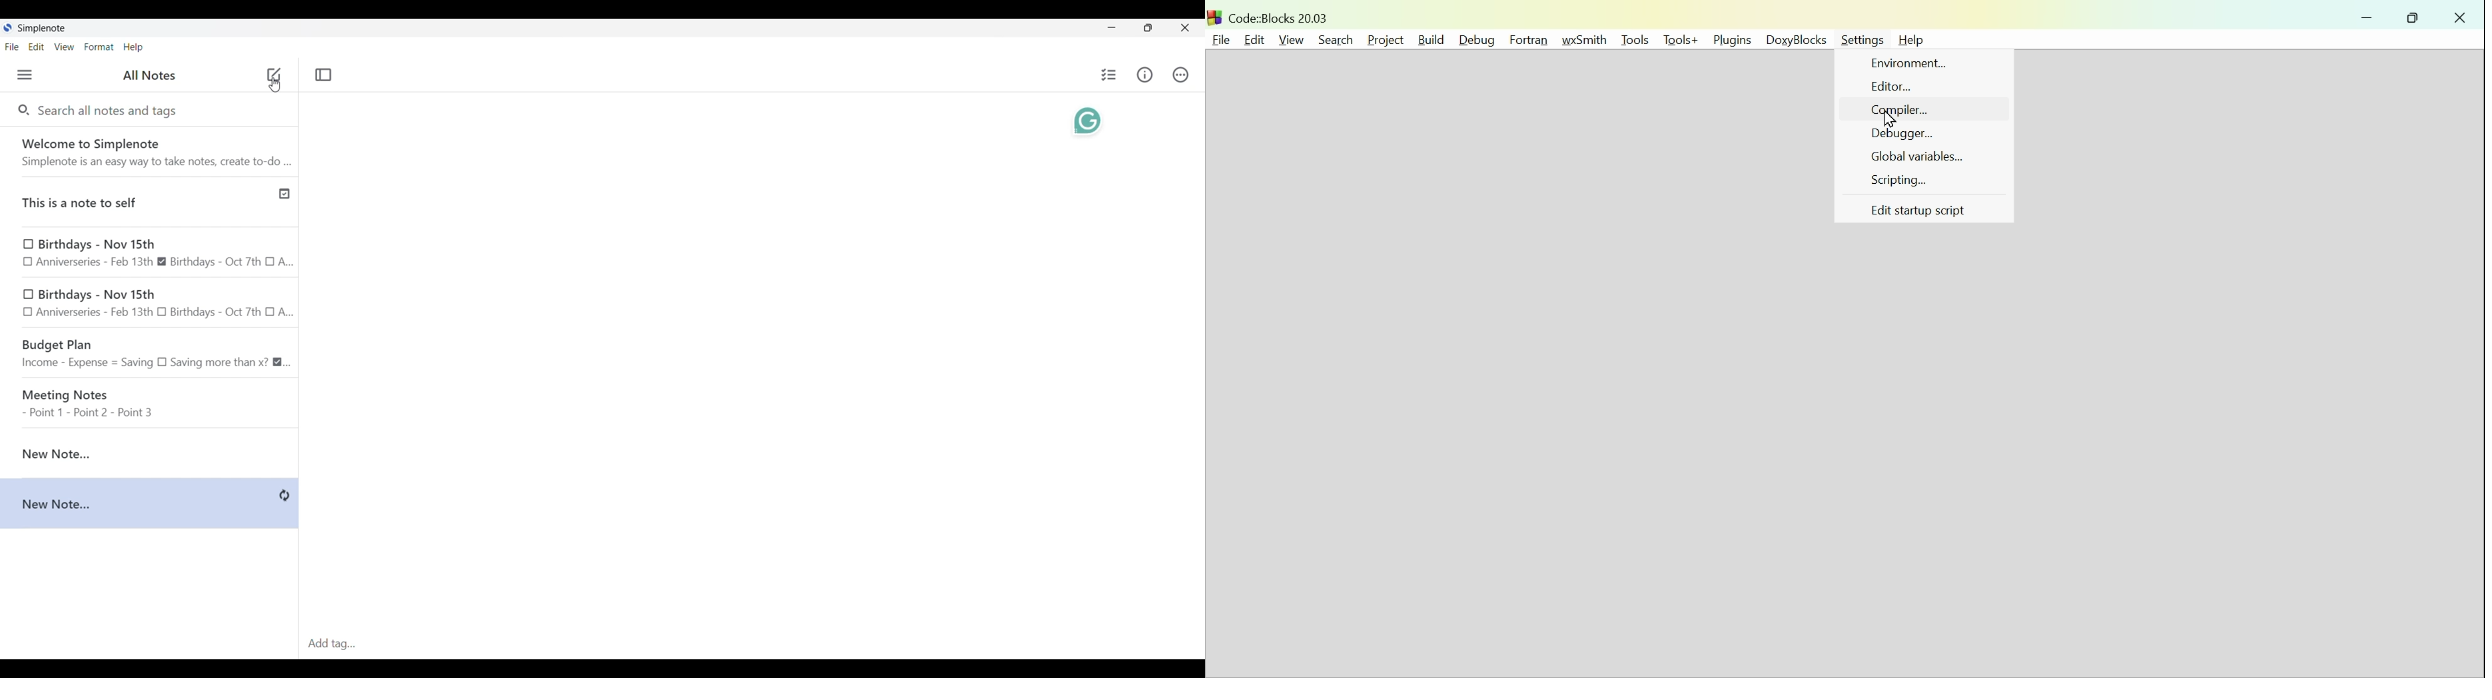 This screenshot has width=2492, height=700. What do you see at coordinates (149, 252) in the screenshot?
I see `Birthdays - Nov 15th` at bounding box center [149, 252].